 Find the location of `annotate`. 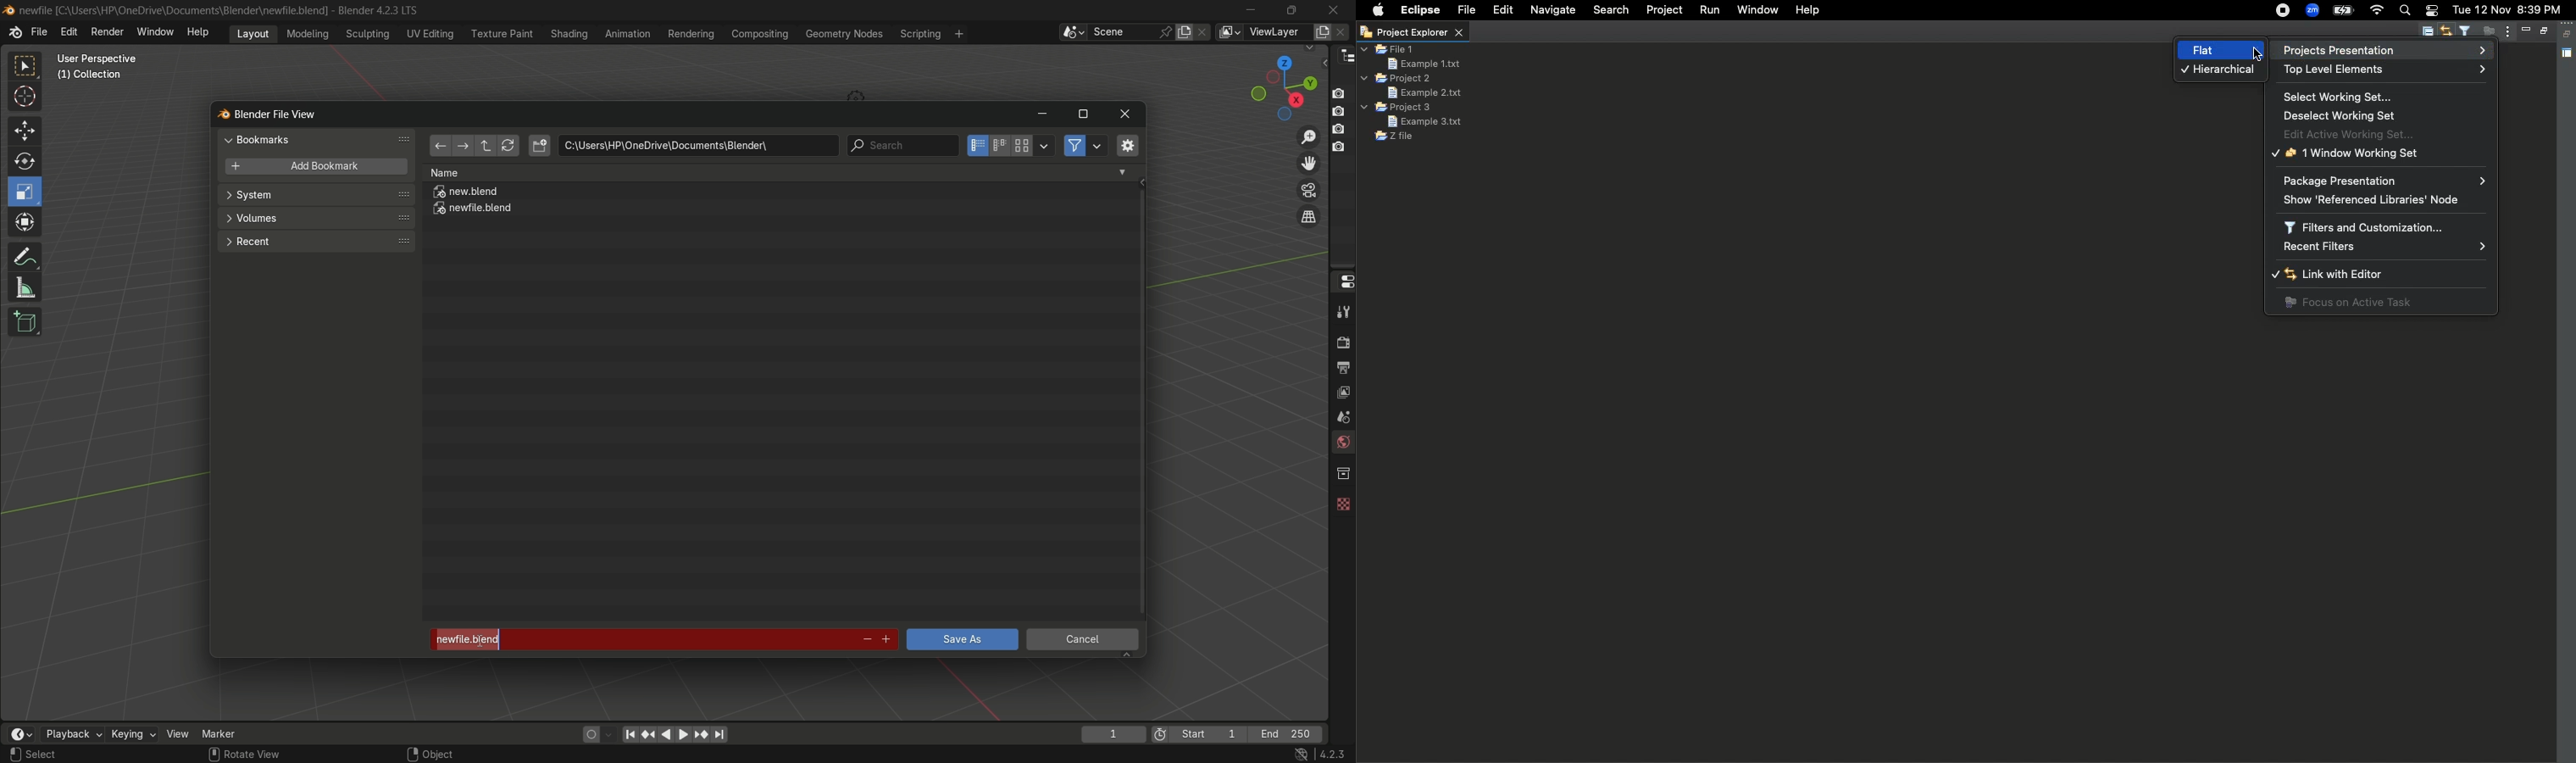

annotate is located at coordinates (24, 255).